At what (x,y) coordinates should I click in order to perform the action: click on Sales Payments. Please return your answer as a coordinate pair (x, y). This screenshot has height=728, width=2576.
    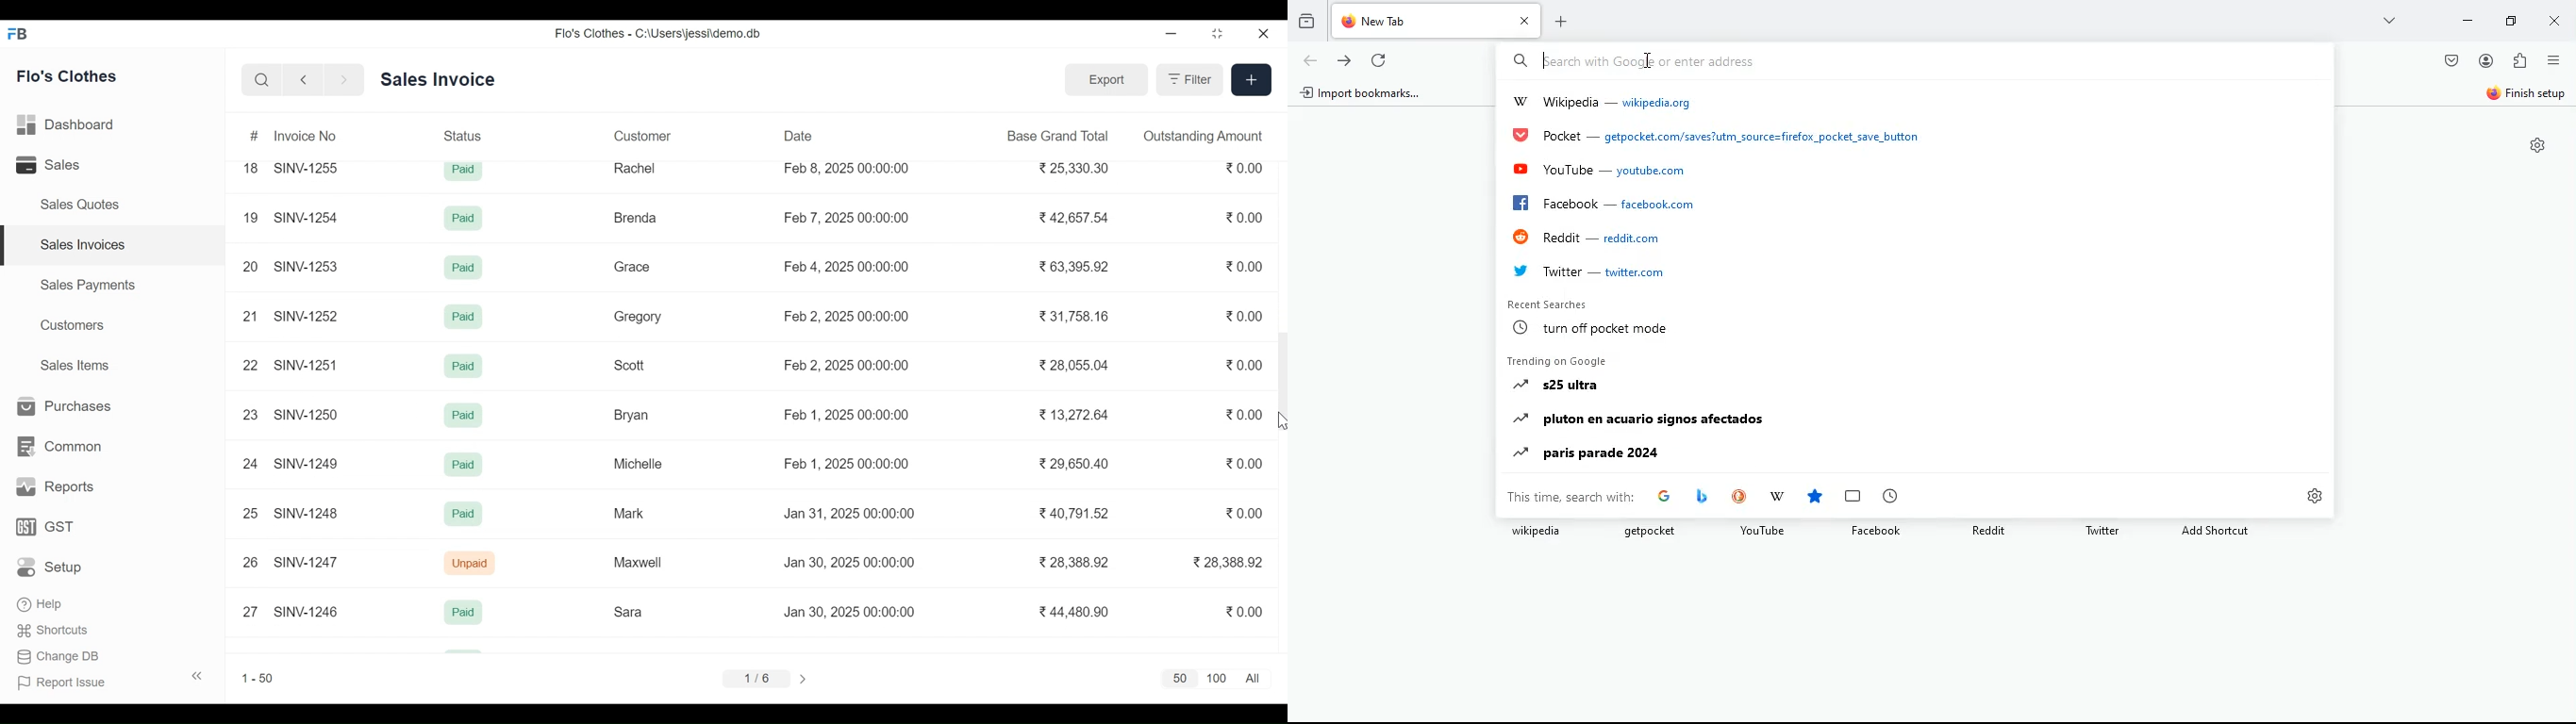
    Looking at the image, I should click on (89, 284).